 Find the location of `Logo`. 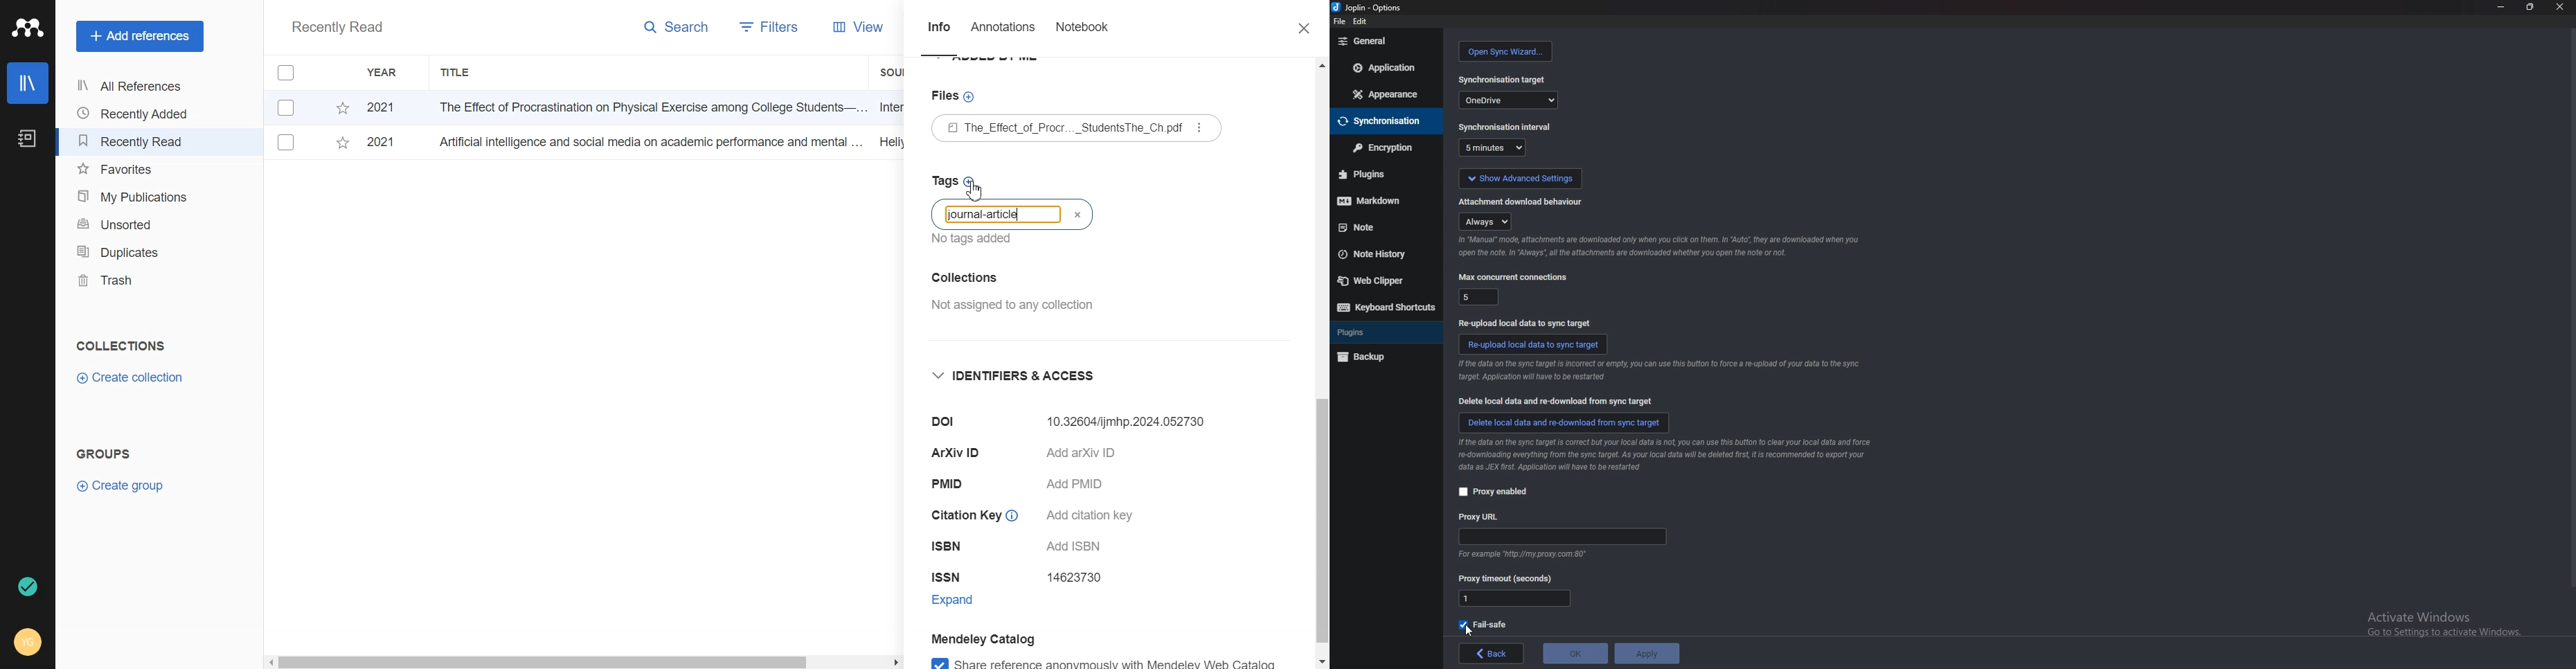

Logo is located at coordinates (28, 28).